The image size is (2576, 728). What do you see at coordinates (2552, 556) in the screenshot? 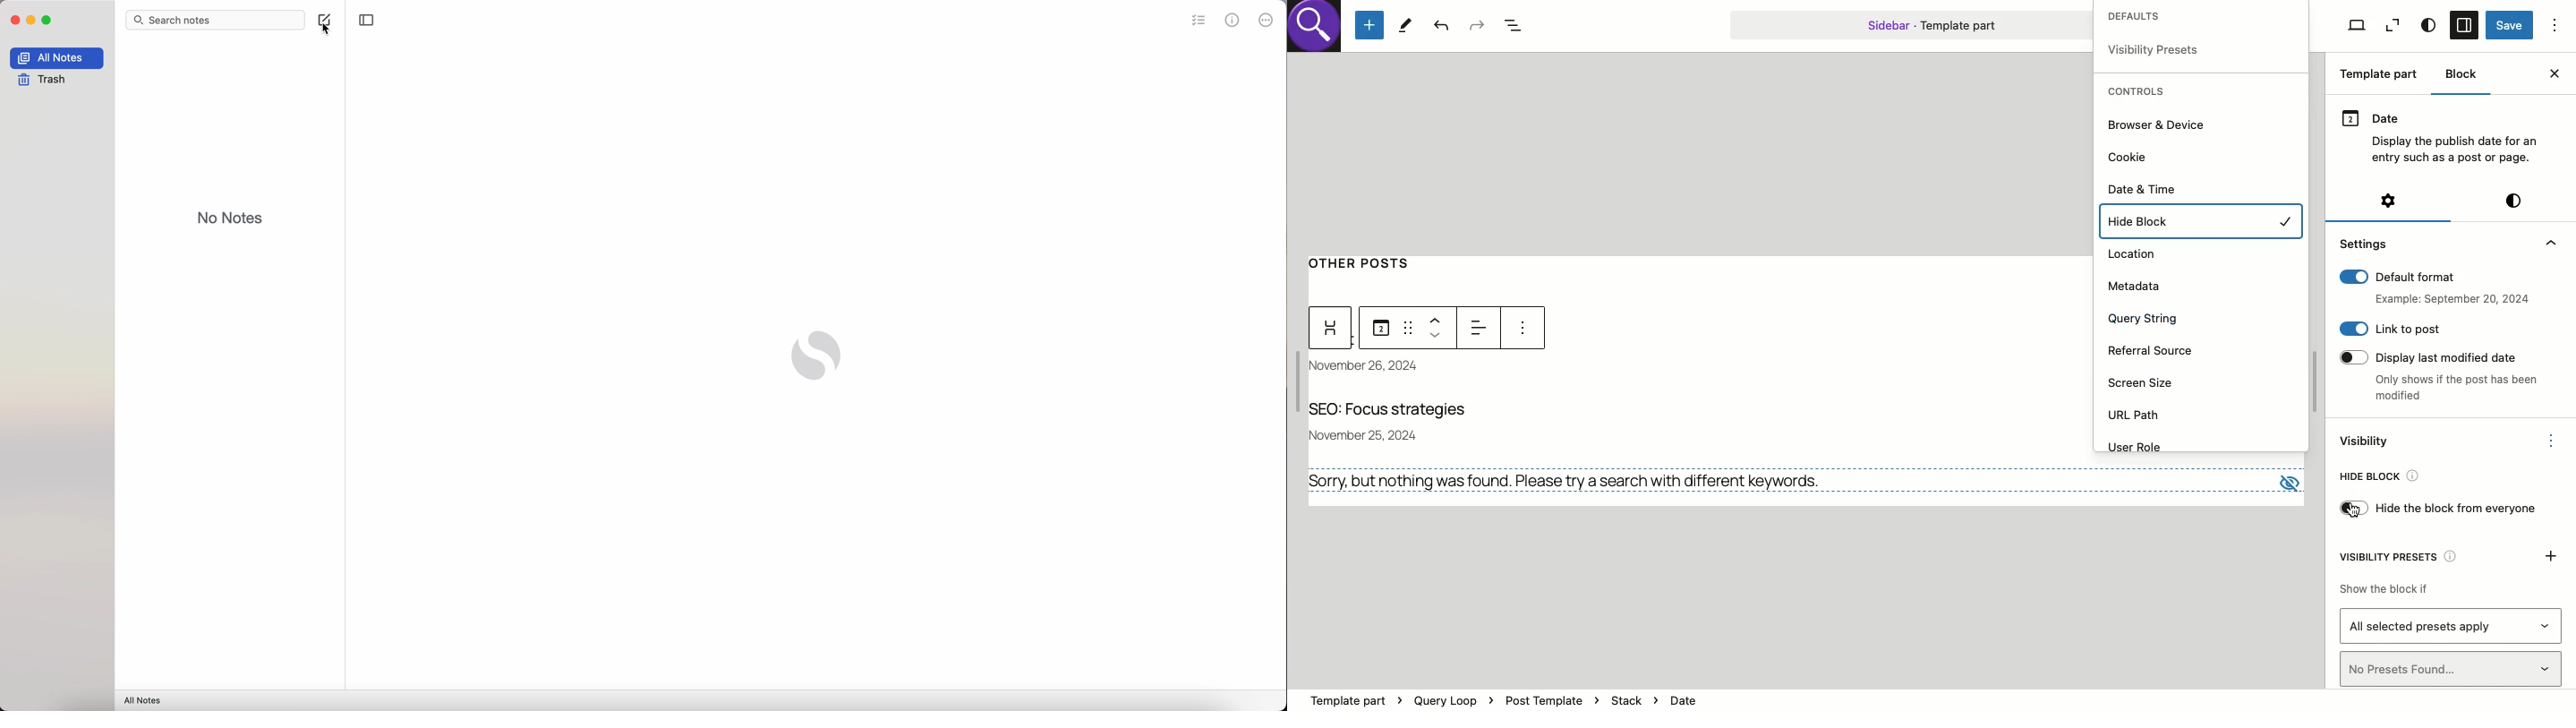
I see `Add` at bounding box center [2552, 556].